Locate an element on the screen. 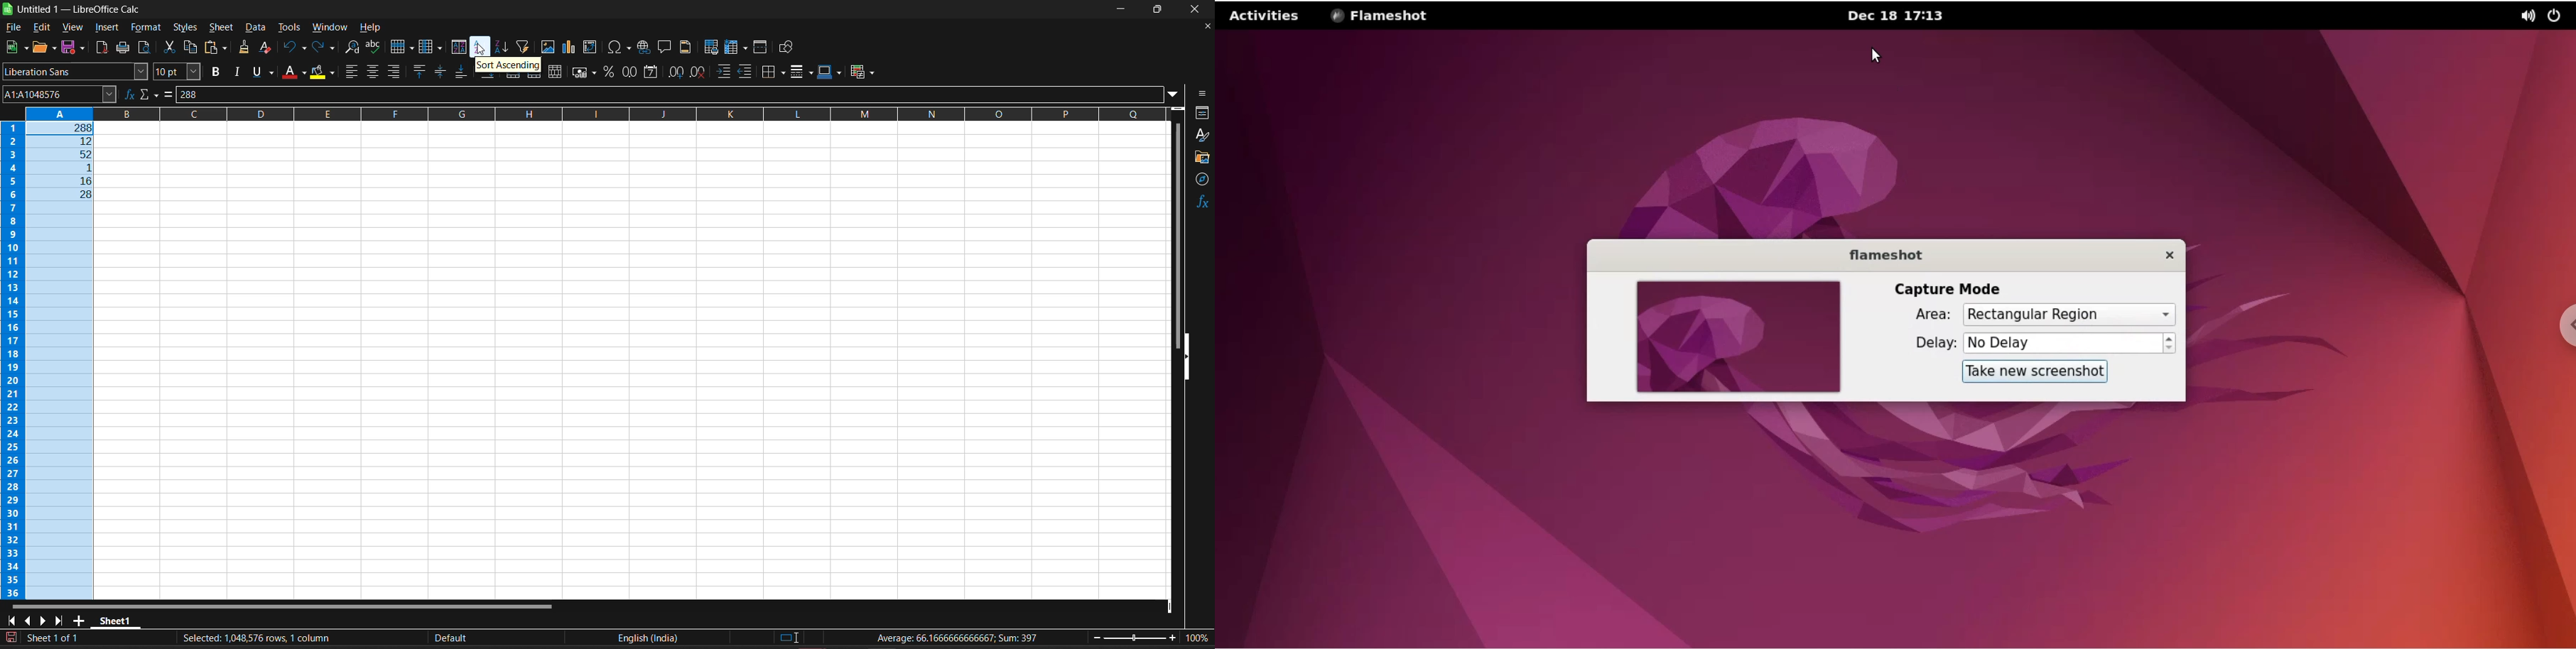  insert or edit pivot table is located at coordinates (590, 47).